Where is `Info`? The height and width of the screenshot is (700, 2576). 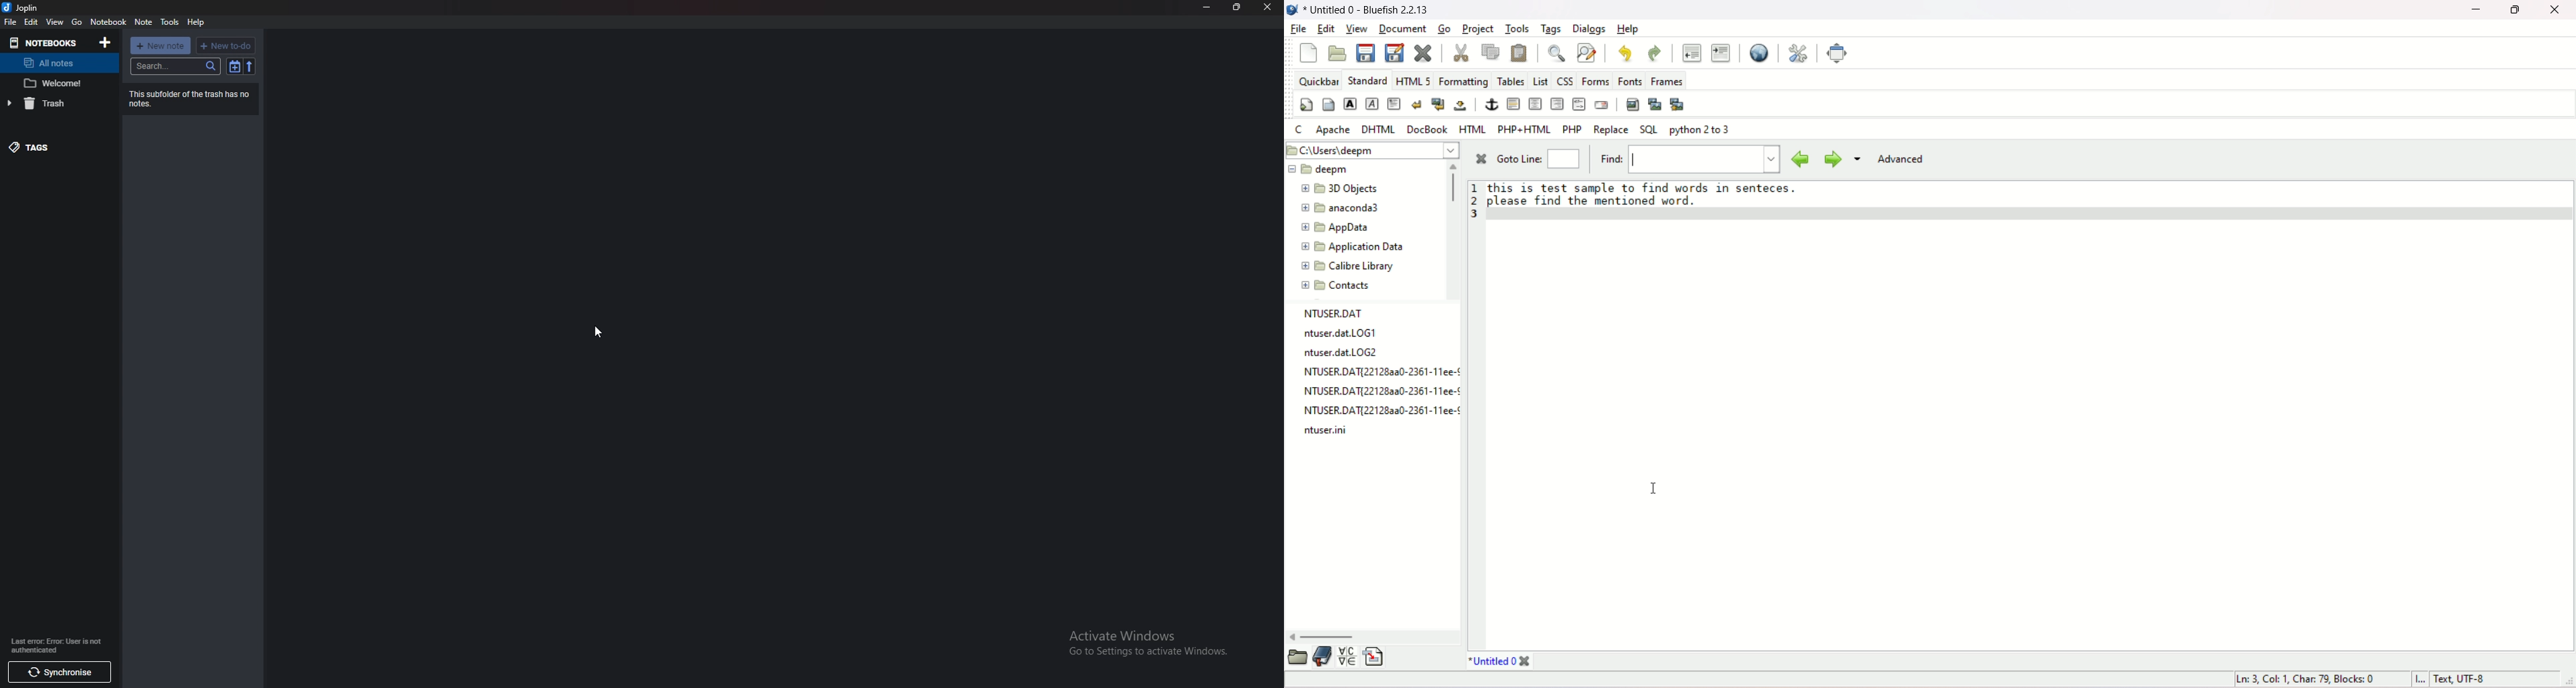 Info is located at coordinates (191, 98).